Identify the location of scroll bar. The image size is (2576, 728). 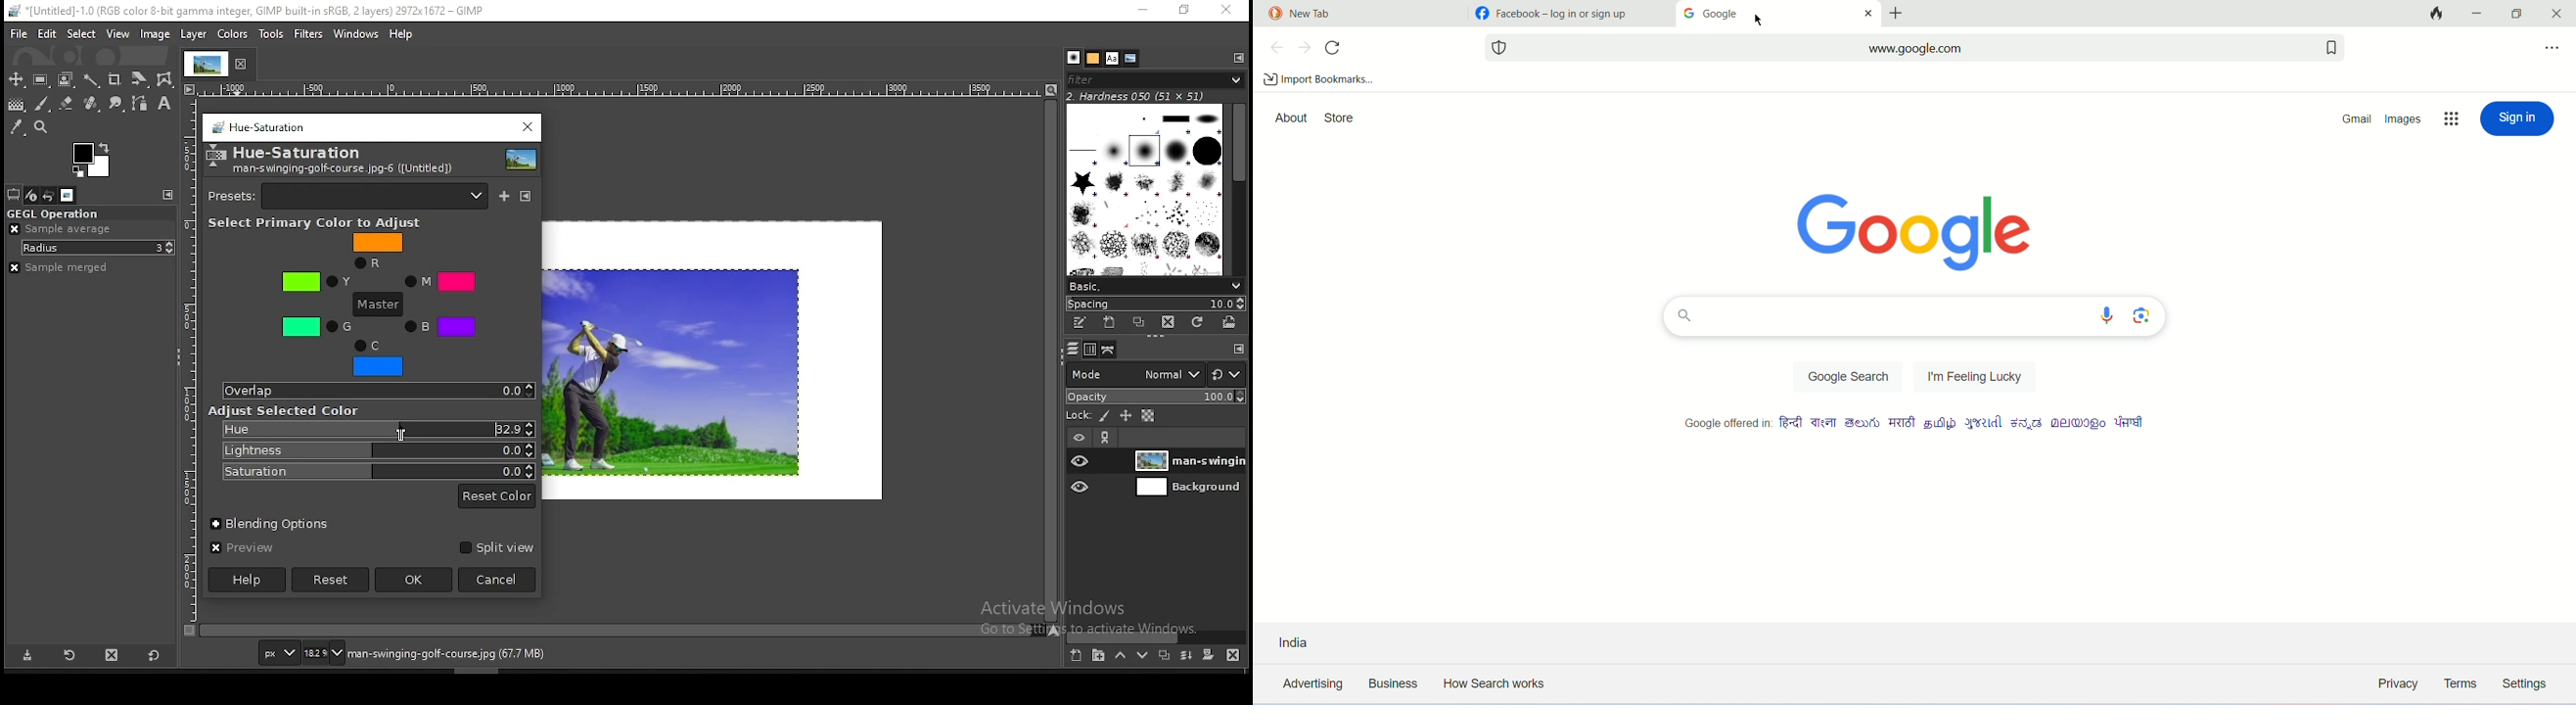
(1239, 189).